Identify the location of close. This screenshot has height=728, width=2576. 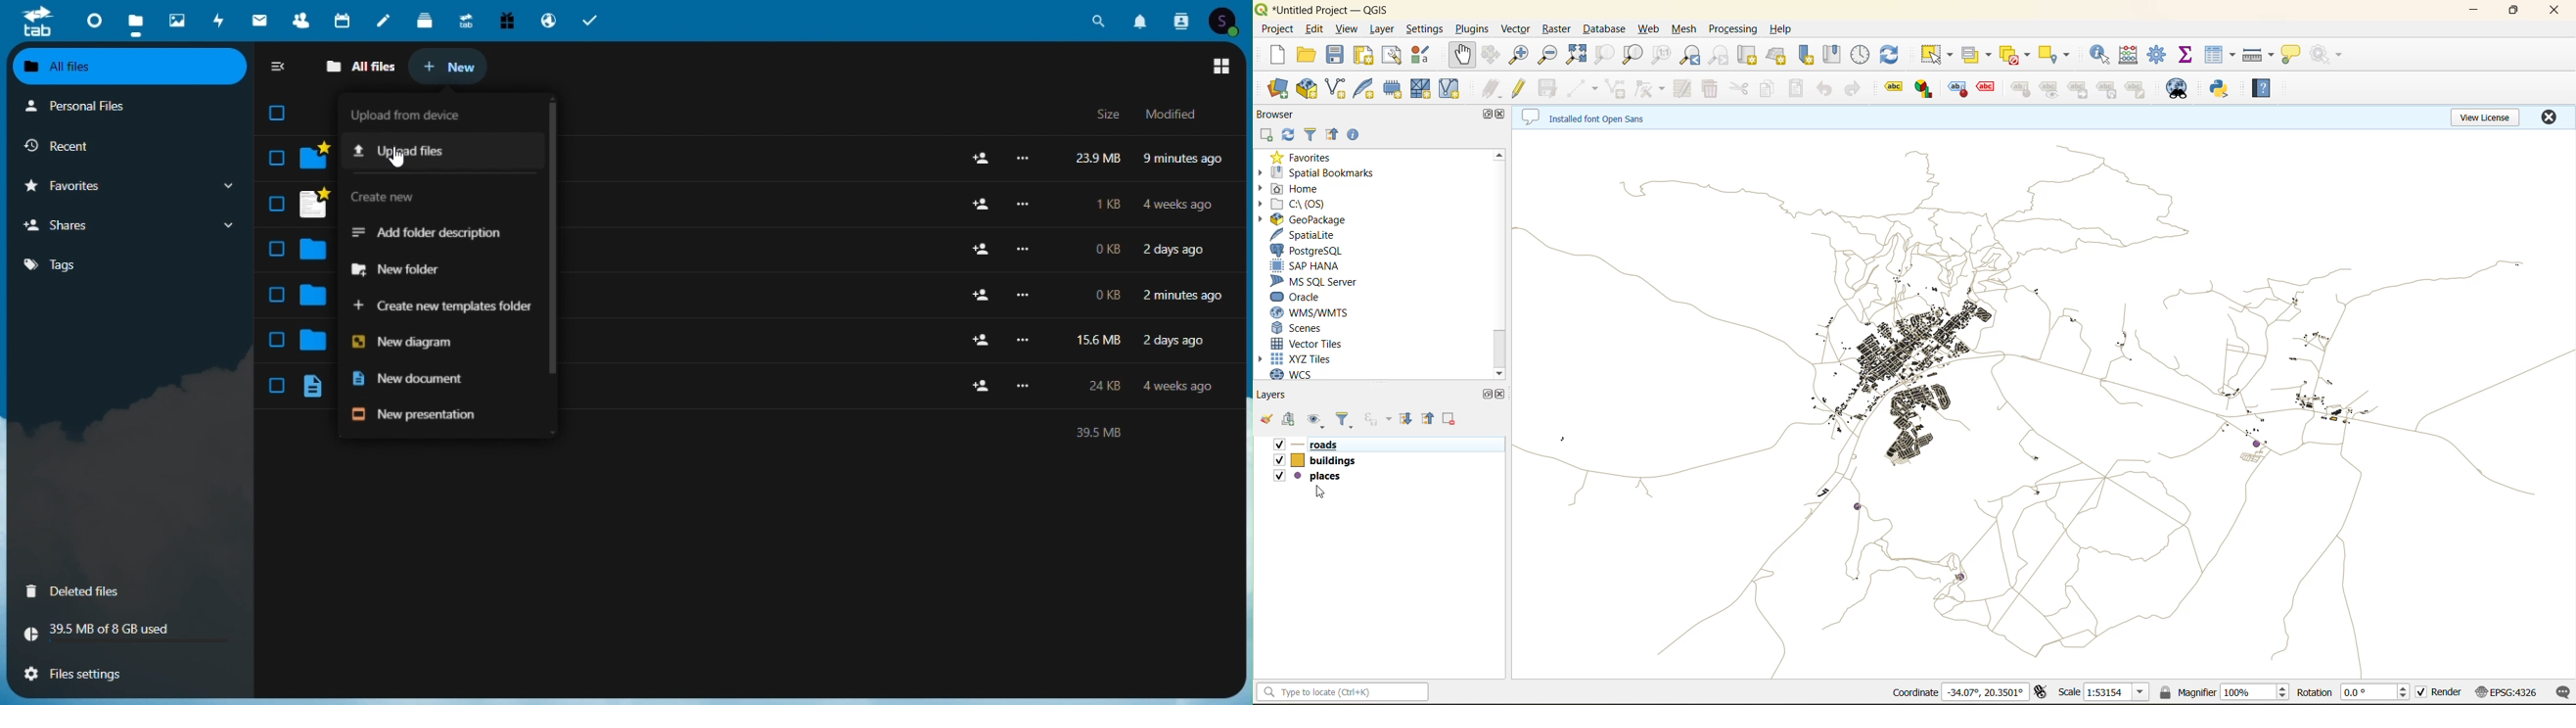
(2547, 119).